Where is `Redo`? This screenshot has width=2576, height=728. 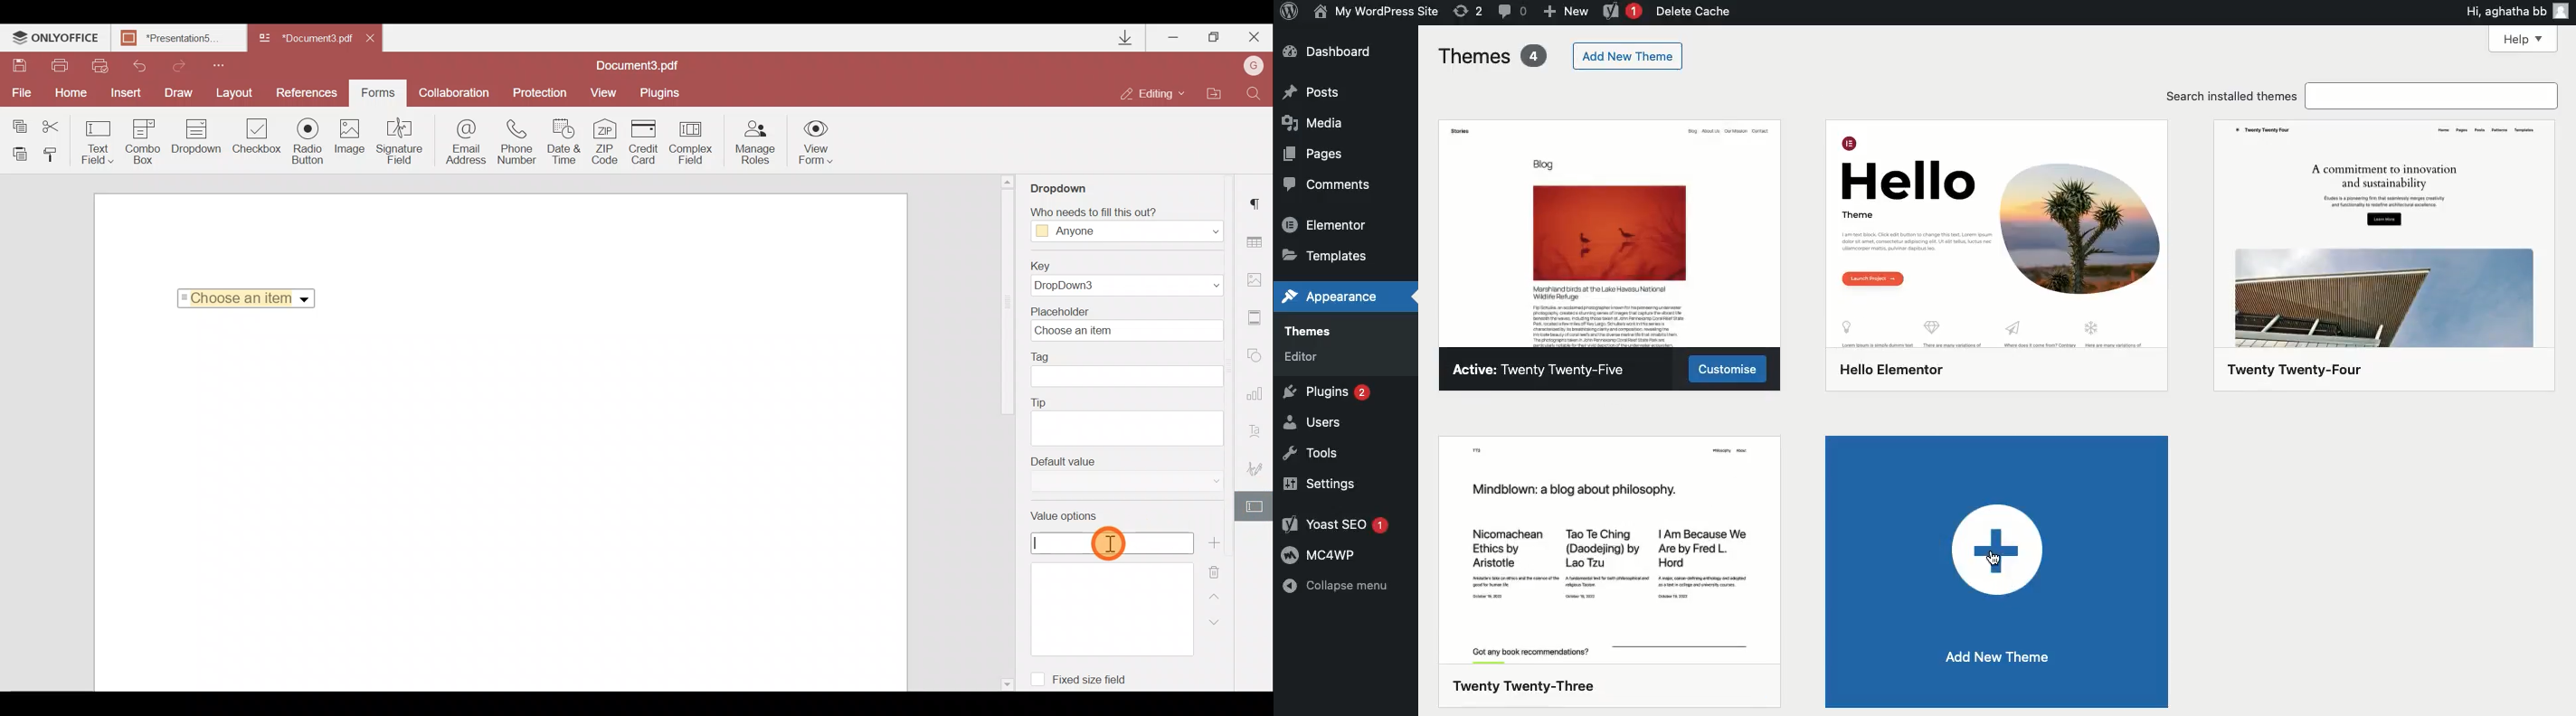 Redo is located at coordinates (180, 64).